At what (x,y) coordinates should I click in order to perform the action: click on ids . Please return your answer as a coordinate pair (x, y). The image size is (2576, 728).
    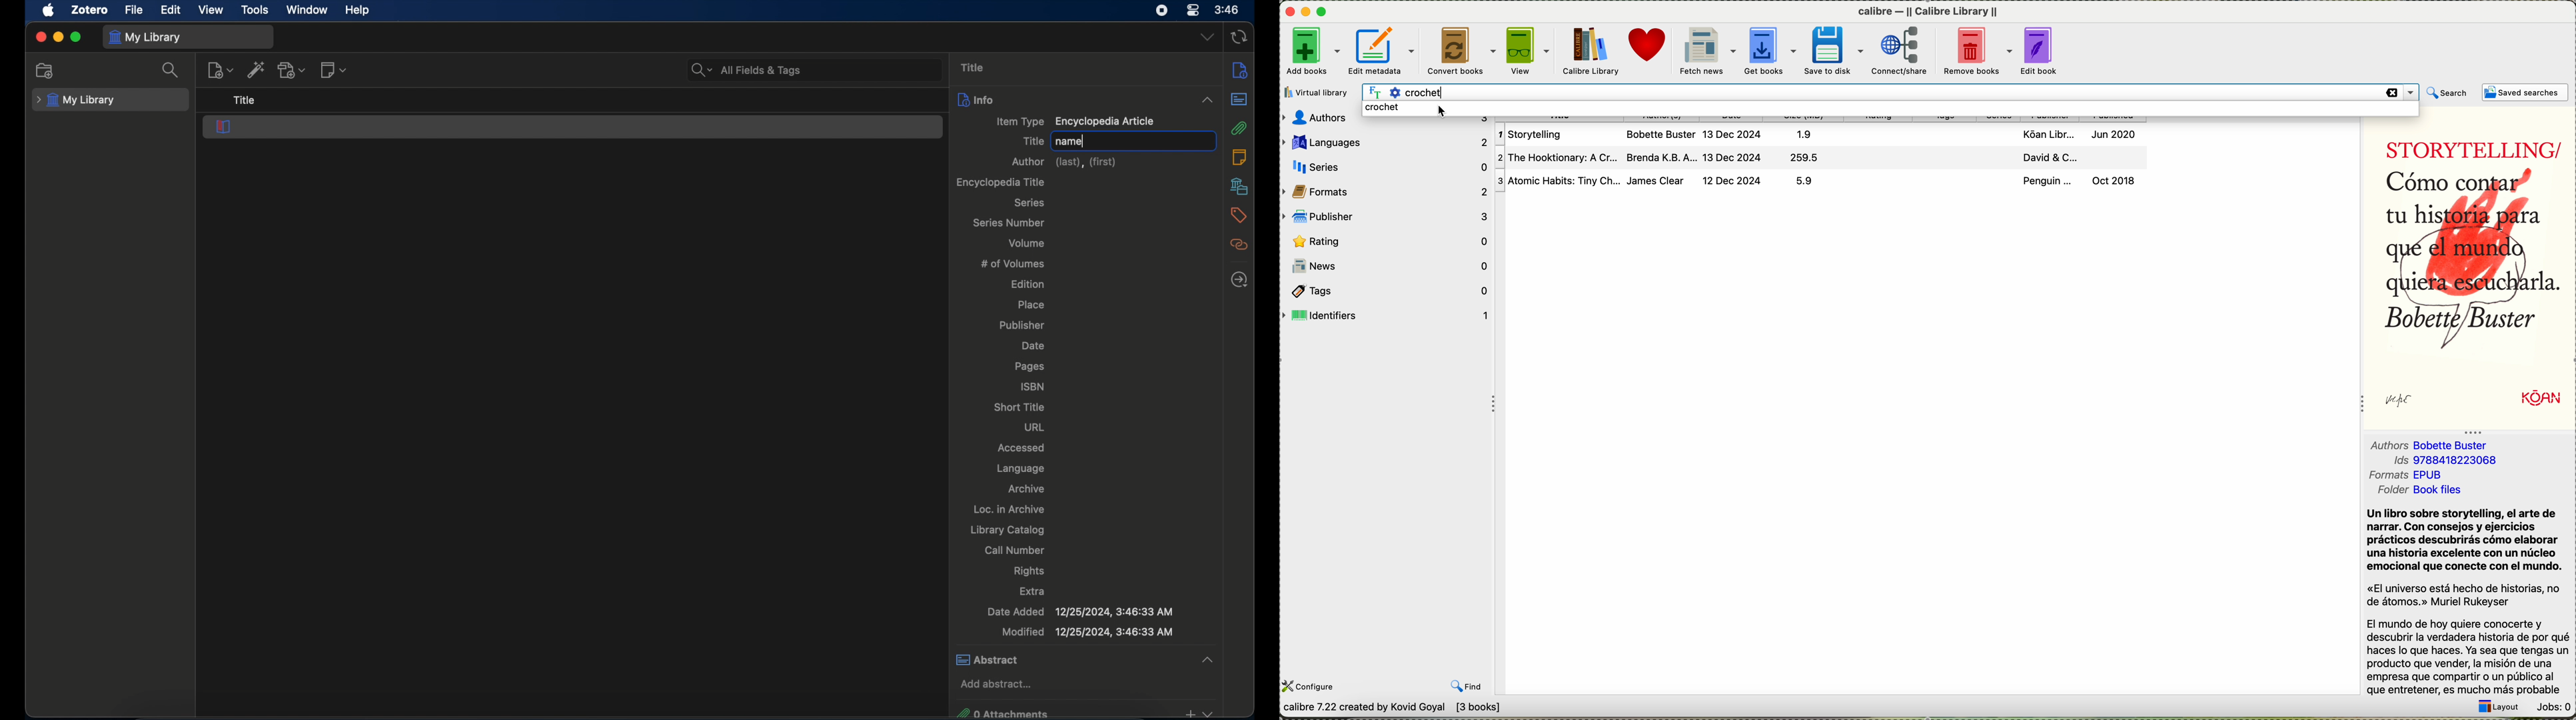
    Looking at the image, I should click on (2390, 461).